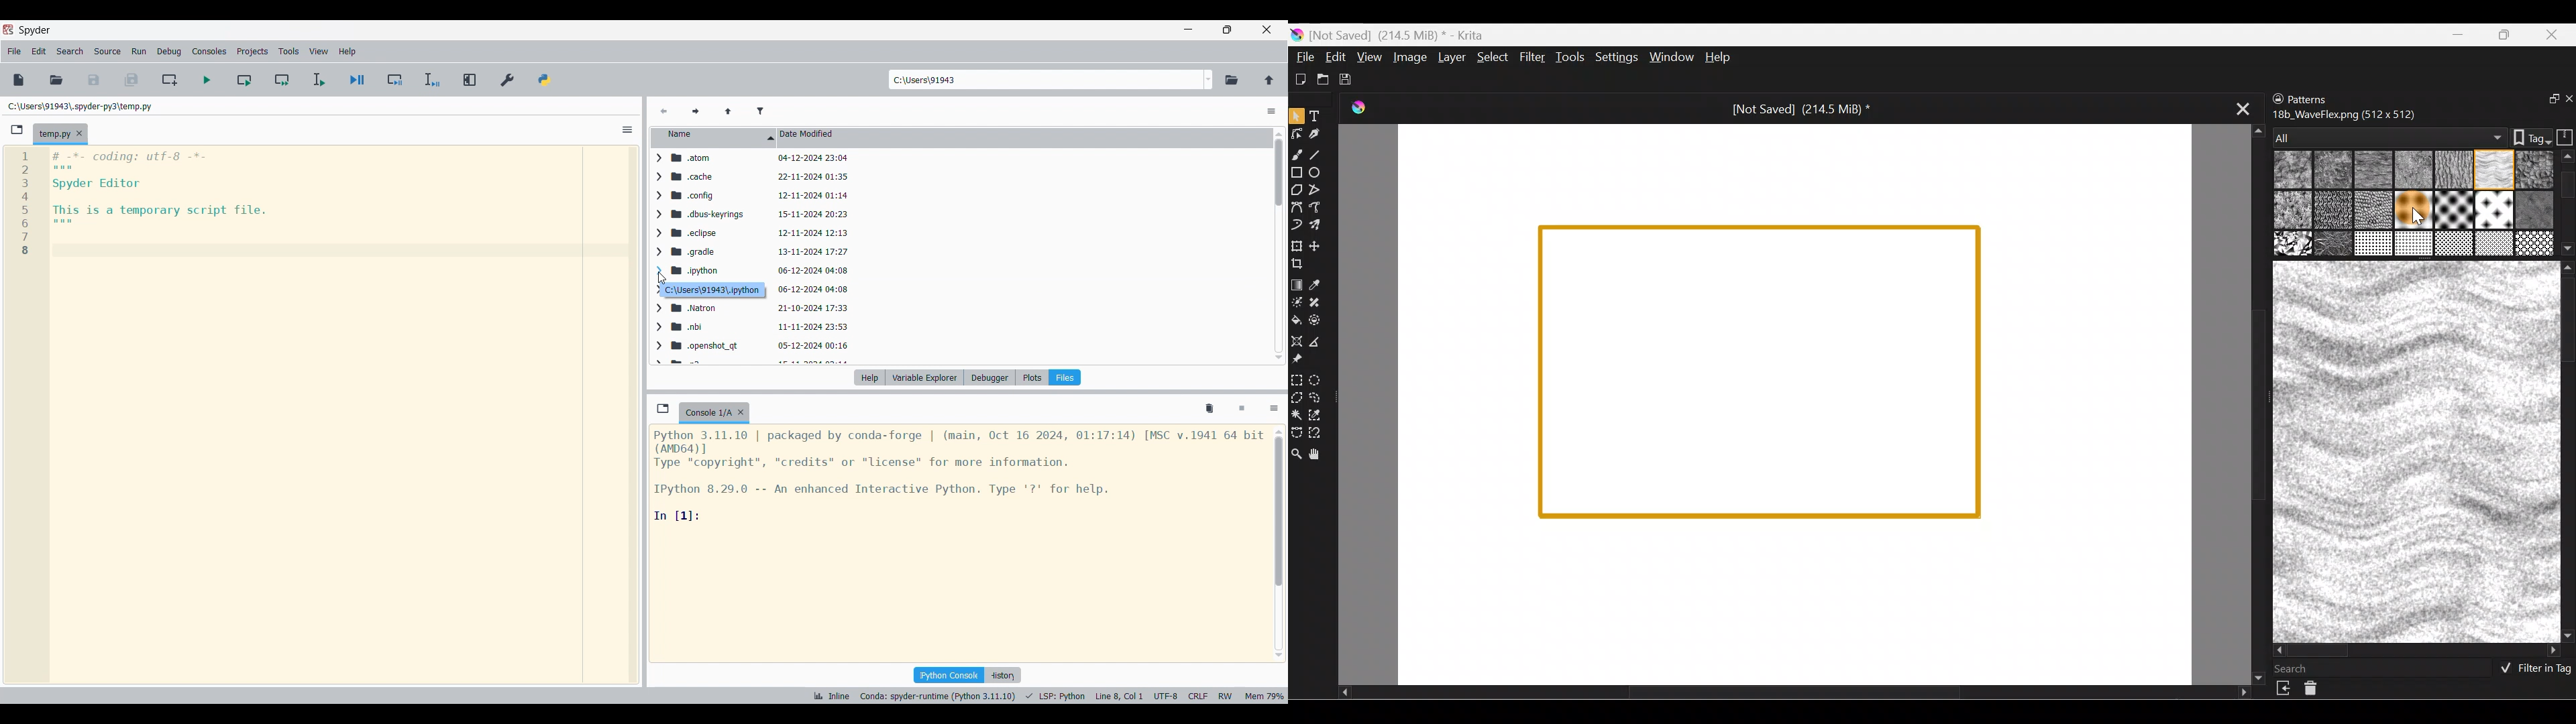 The image size is (2576, 728). What do you see at coordinates (289, 51) in the screenshot?
I see `Tools menu` at bounding box center [289, 51].